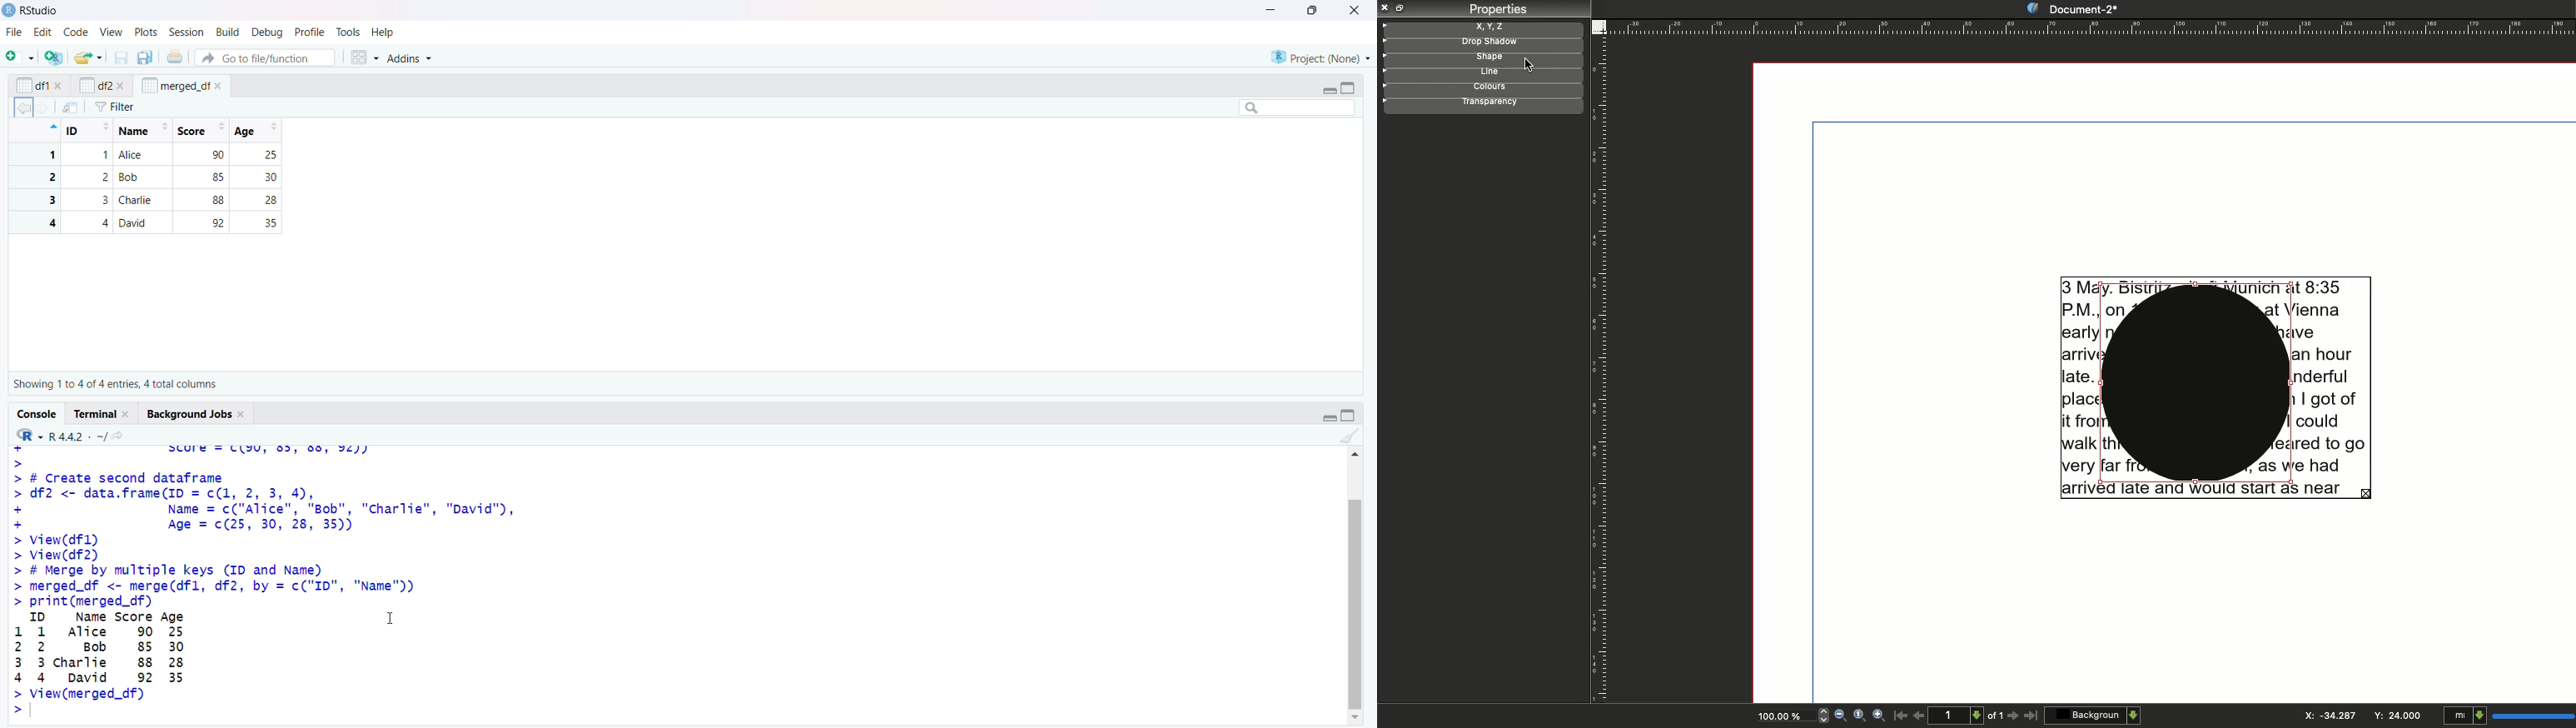 The image size is (2576, 728). Describe the element at coordinates (1330, 418) in the screenshot. I see `Collapse/expand ` at that location.